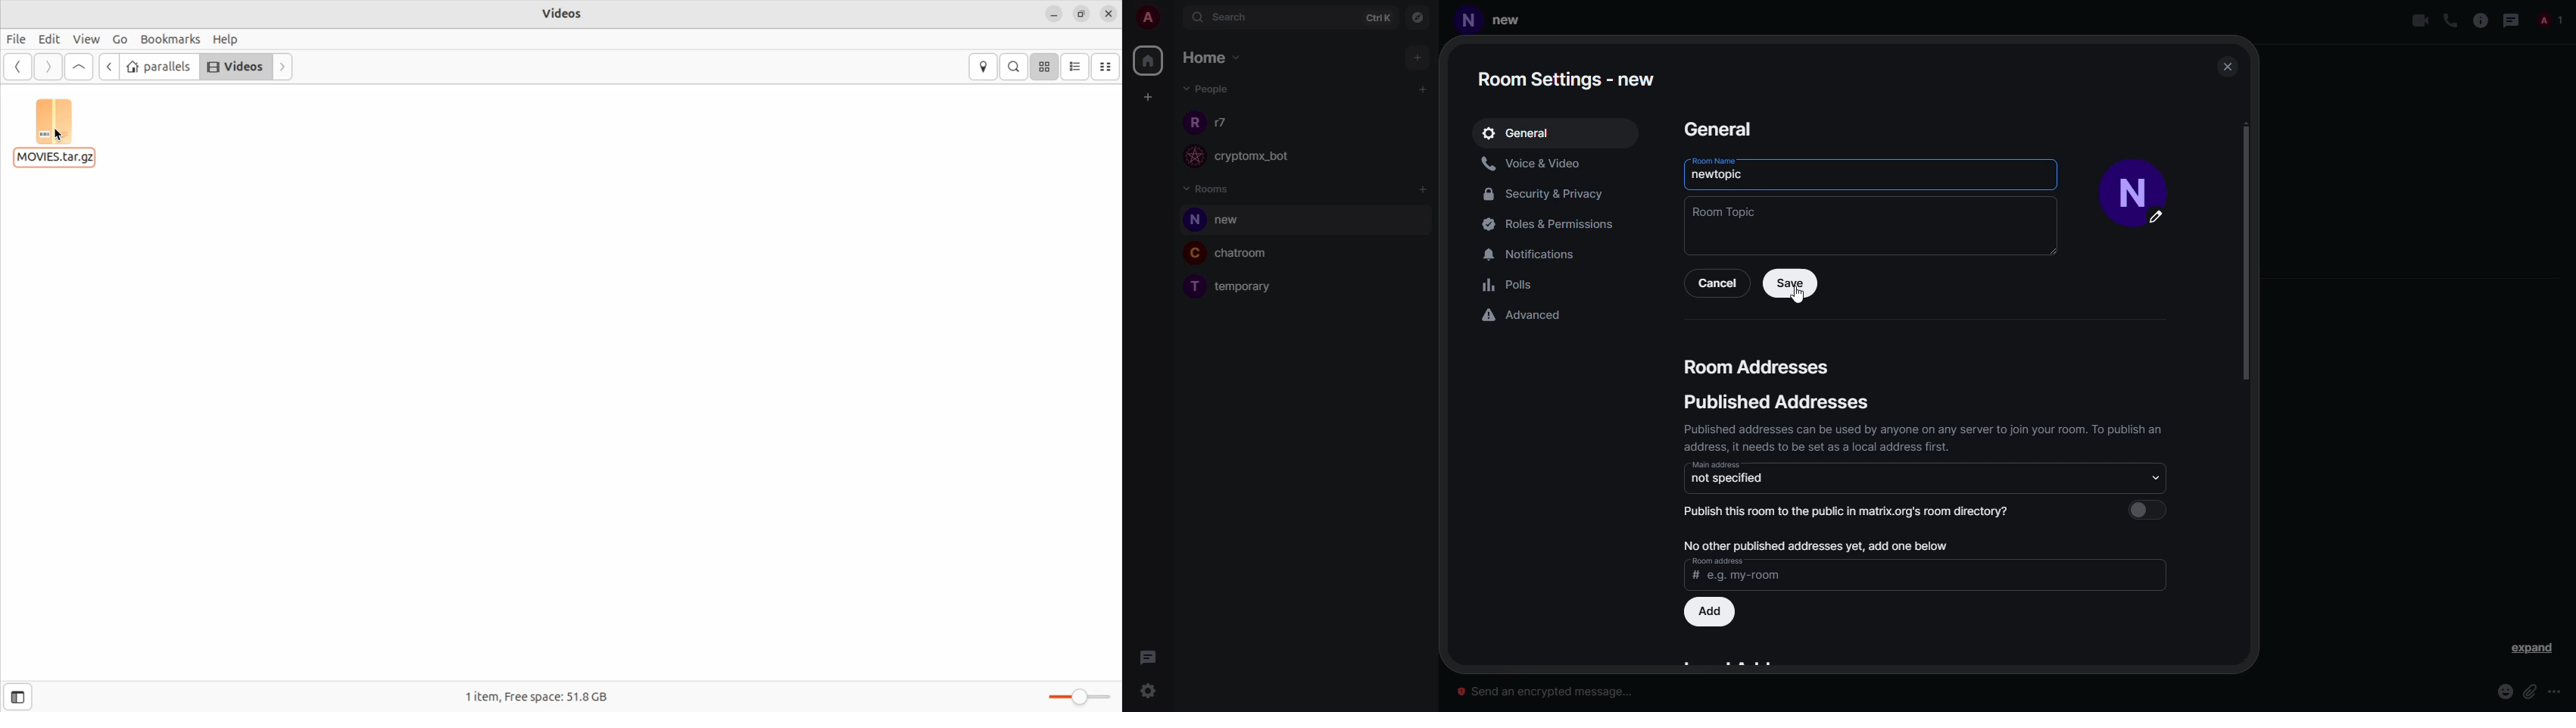  I want to click on room addresses, so click(1758, 366).